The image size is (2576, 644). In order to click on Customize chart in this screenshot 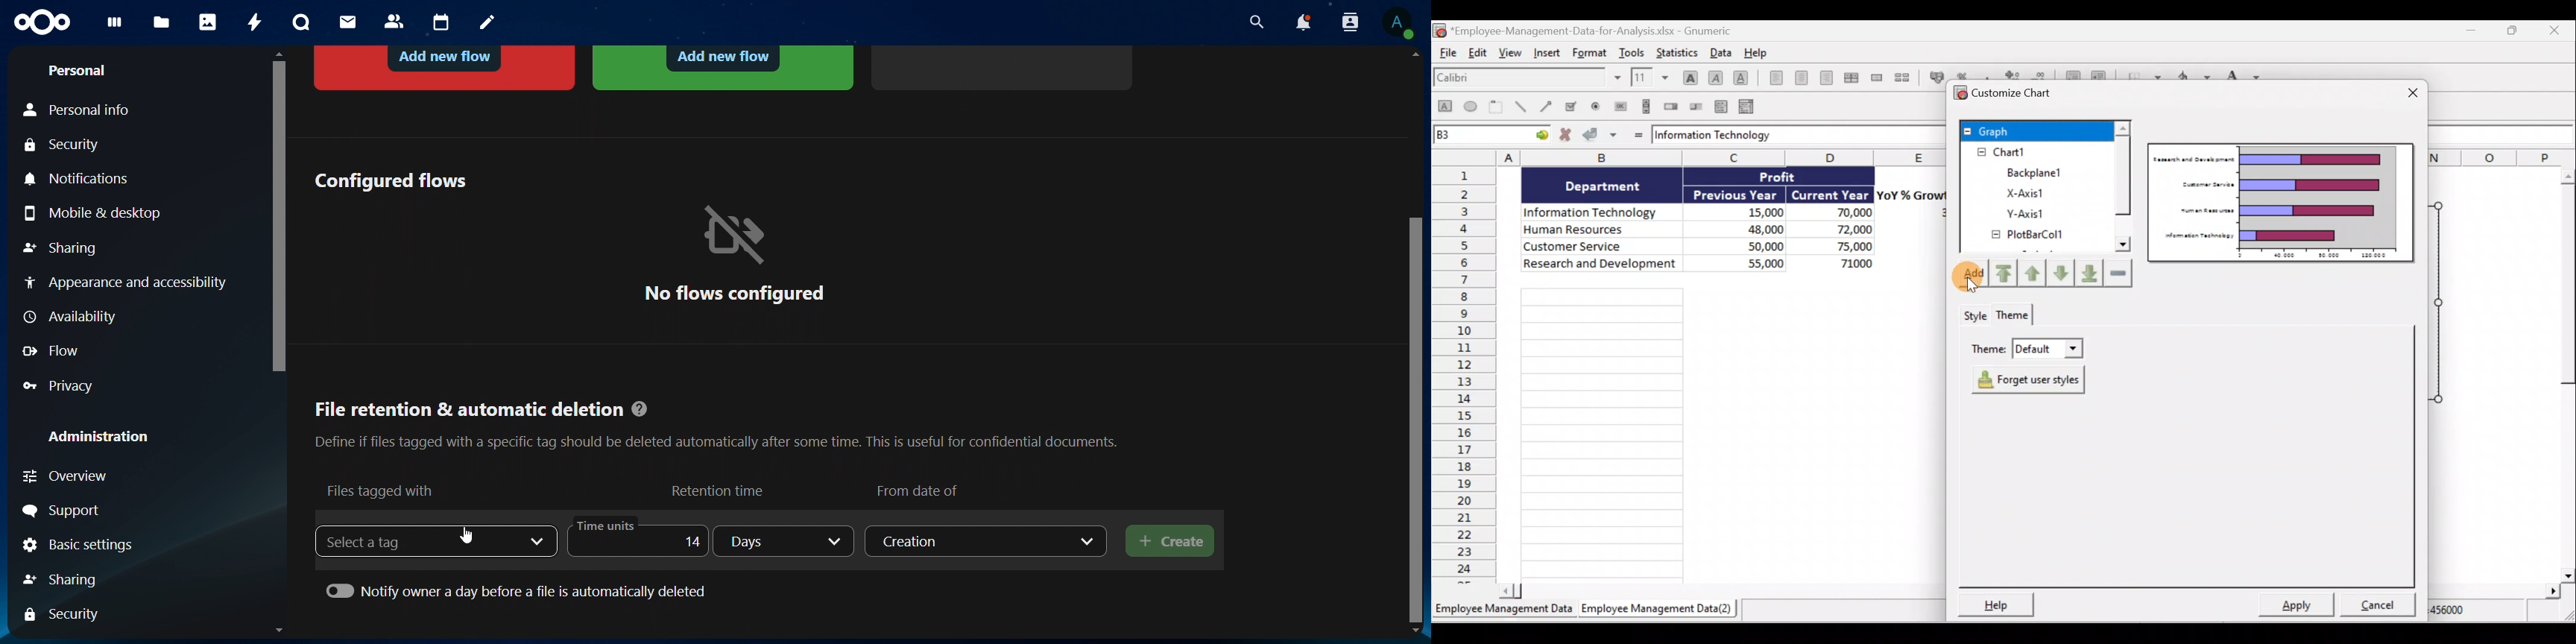, I will do `click(2004, 92)`.